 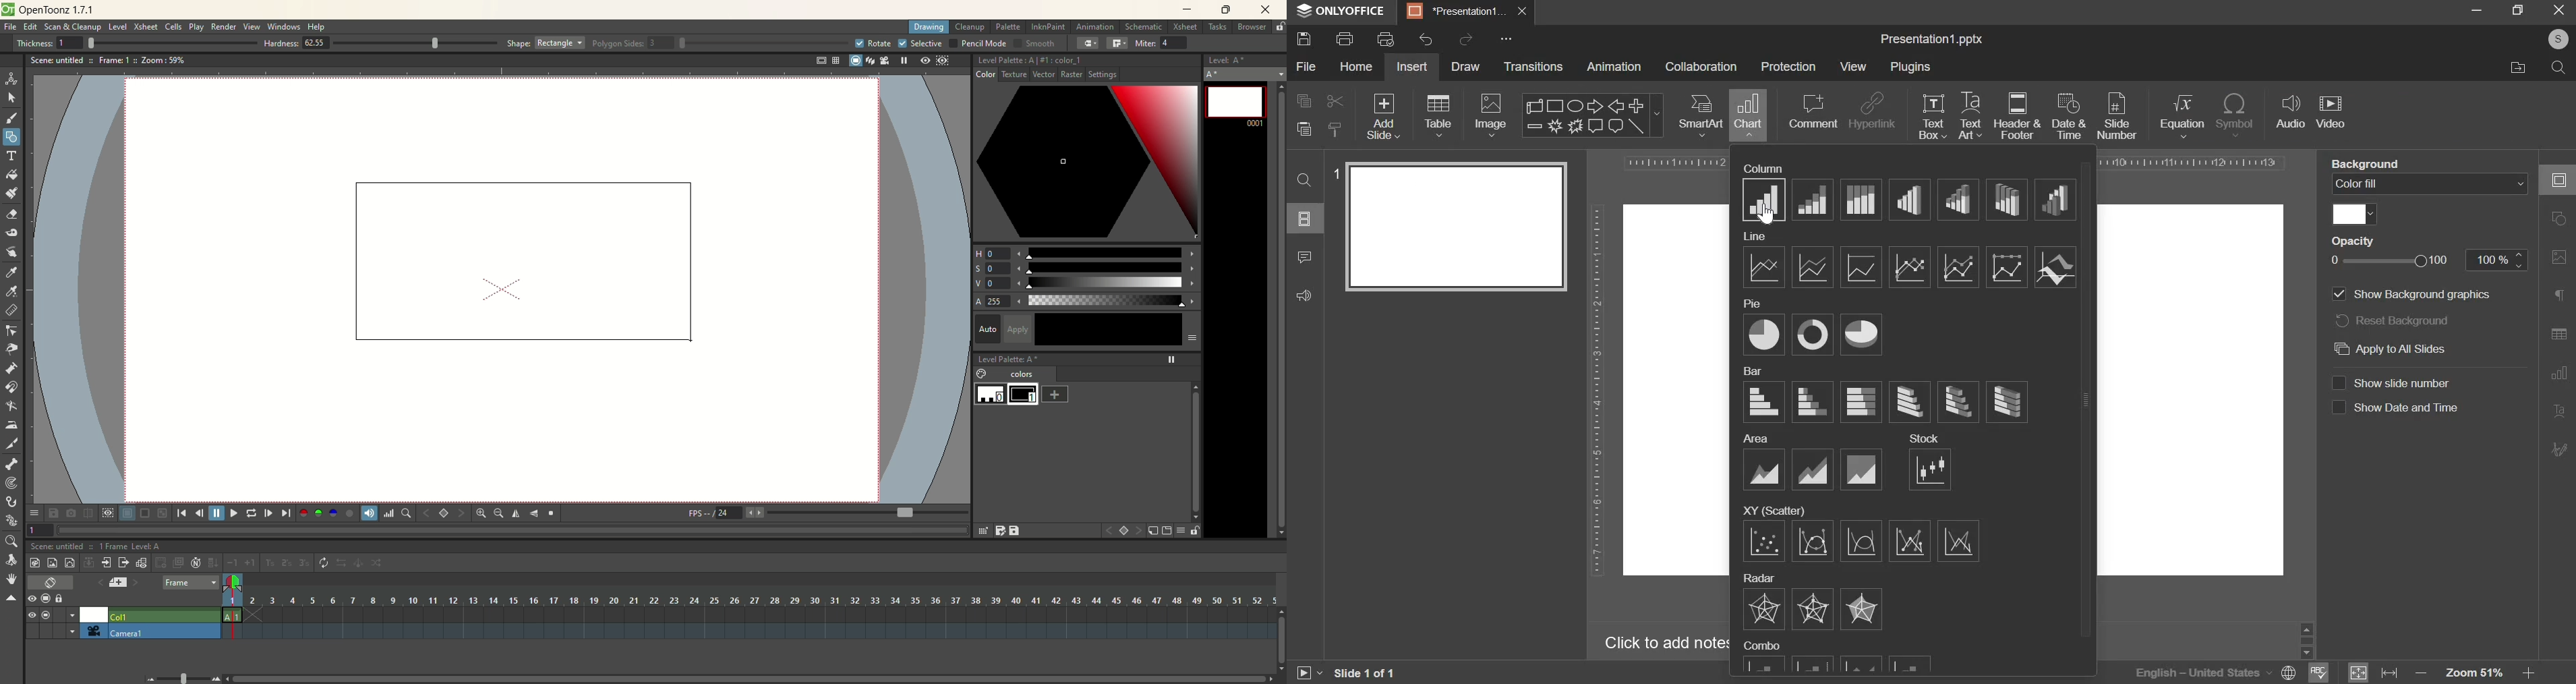 I want to click on decrease step, so click(x=232, y=563).